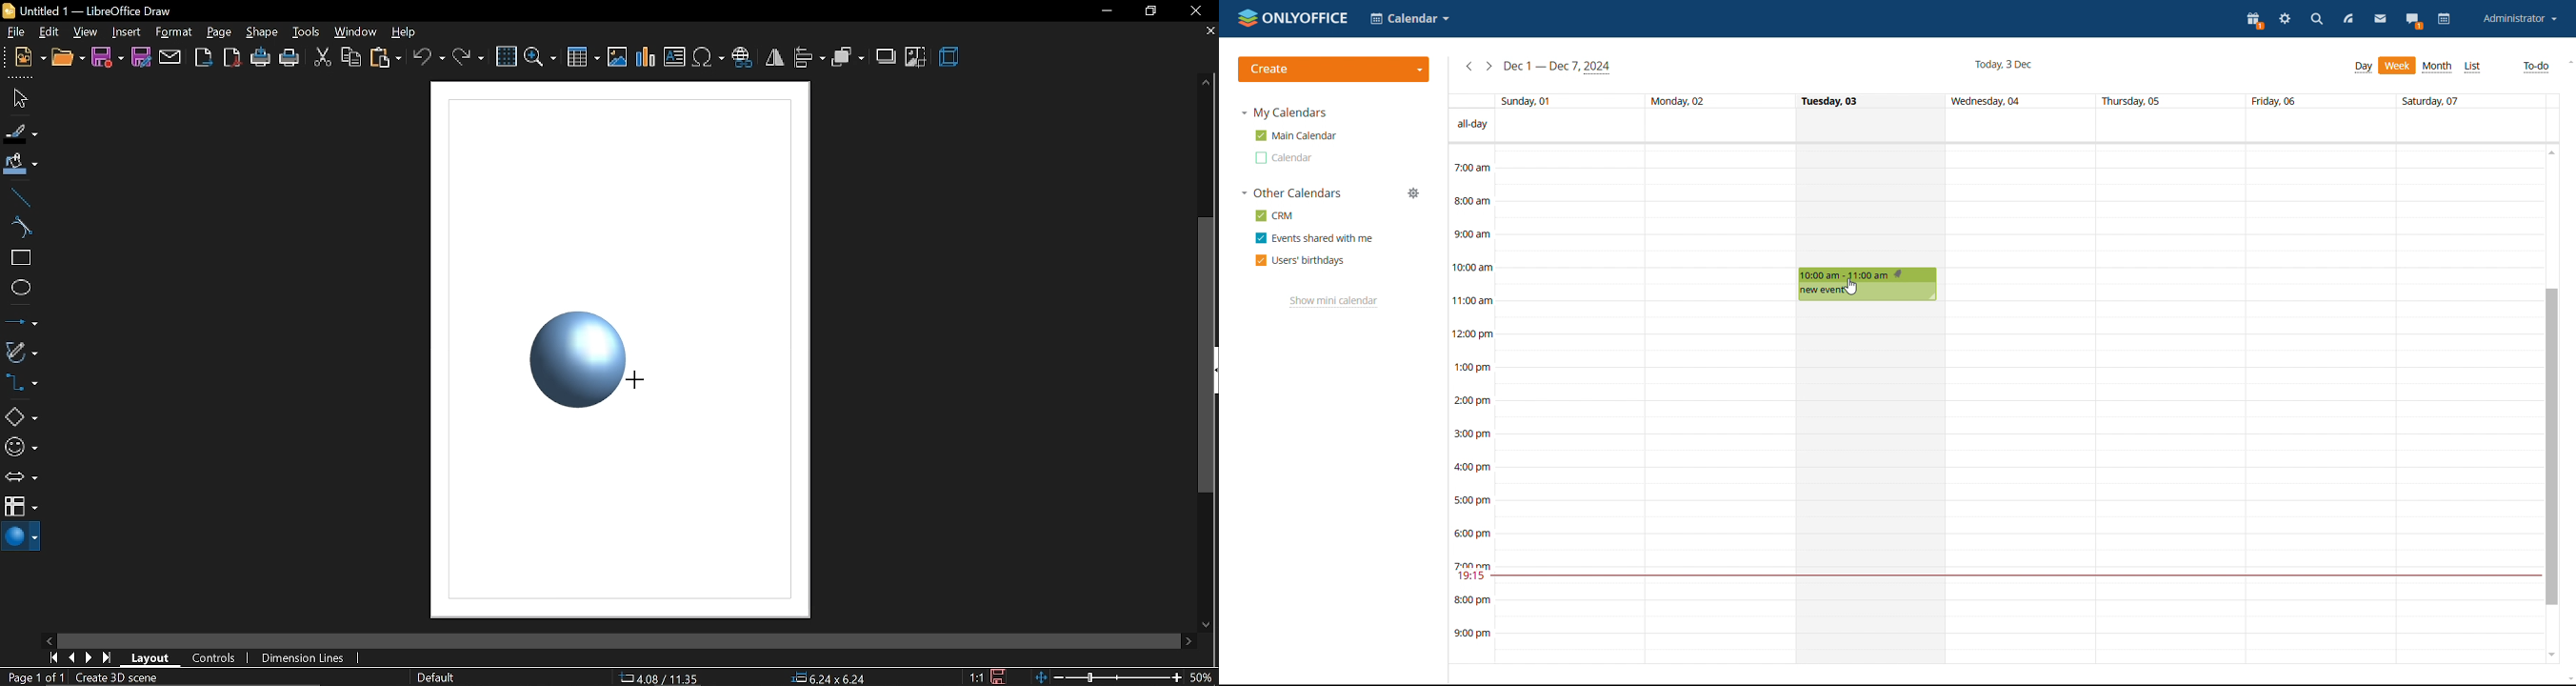 The width and height of the screenshot is (2576, 700). I want to click on Month, so click(2438, 66).